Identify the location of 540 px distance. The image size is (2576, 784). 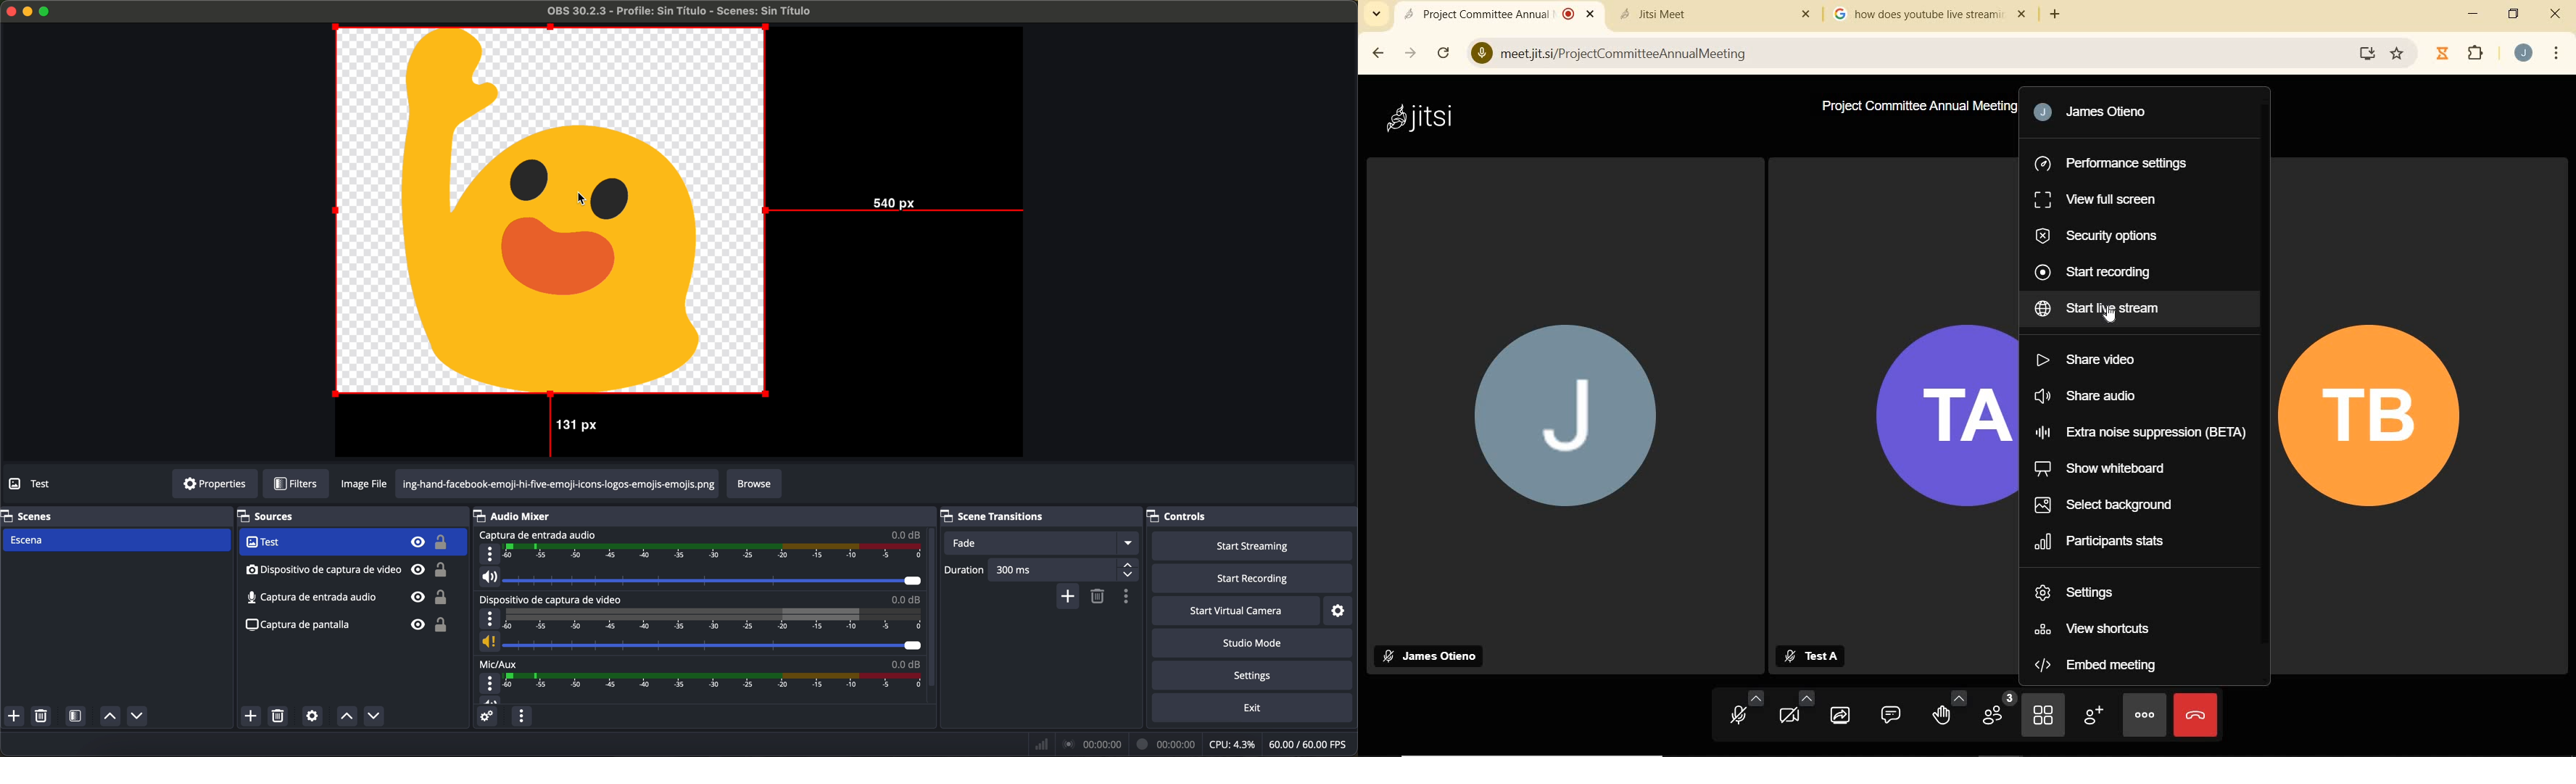
(898, 208).